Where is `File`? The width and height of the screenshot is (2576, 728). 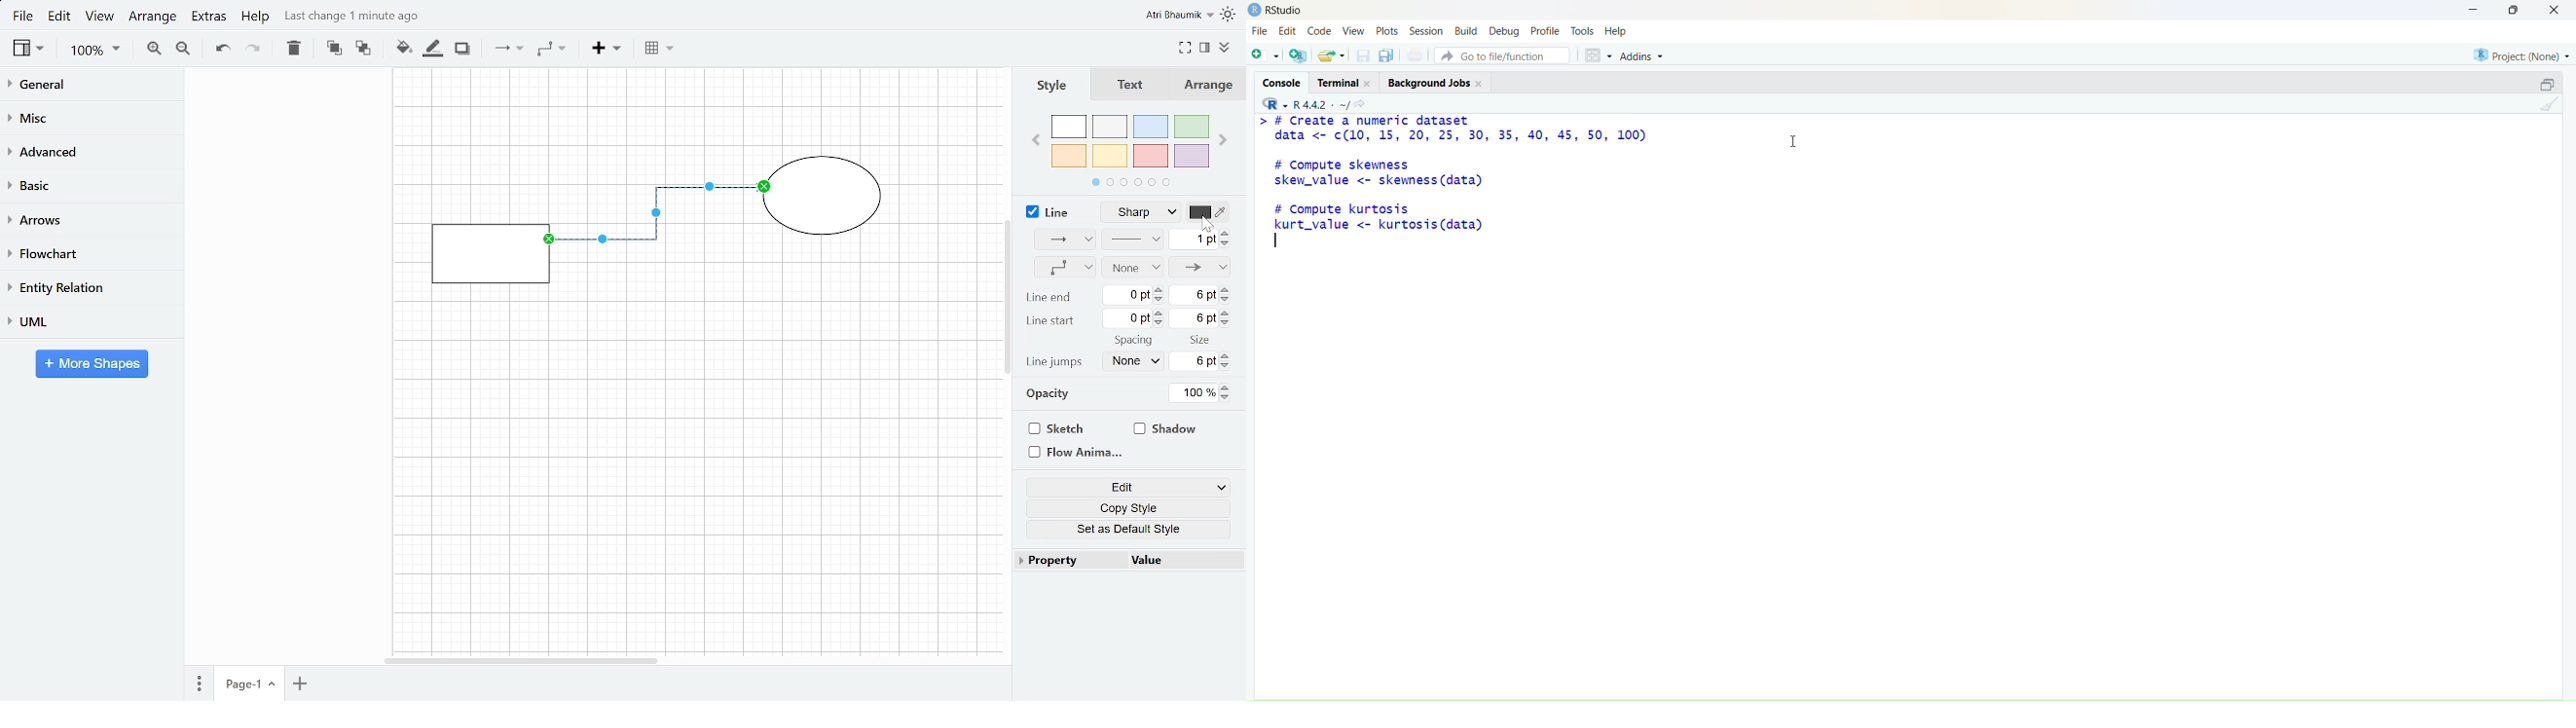
File is located at coordinates (1261, 32).